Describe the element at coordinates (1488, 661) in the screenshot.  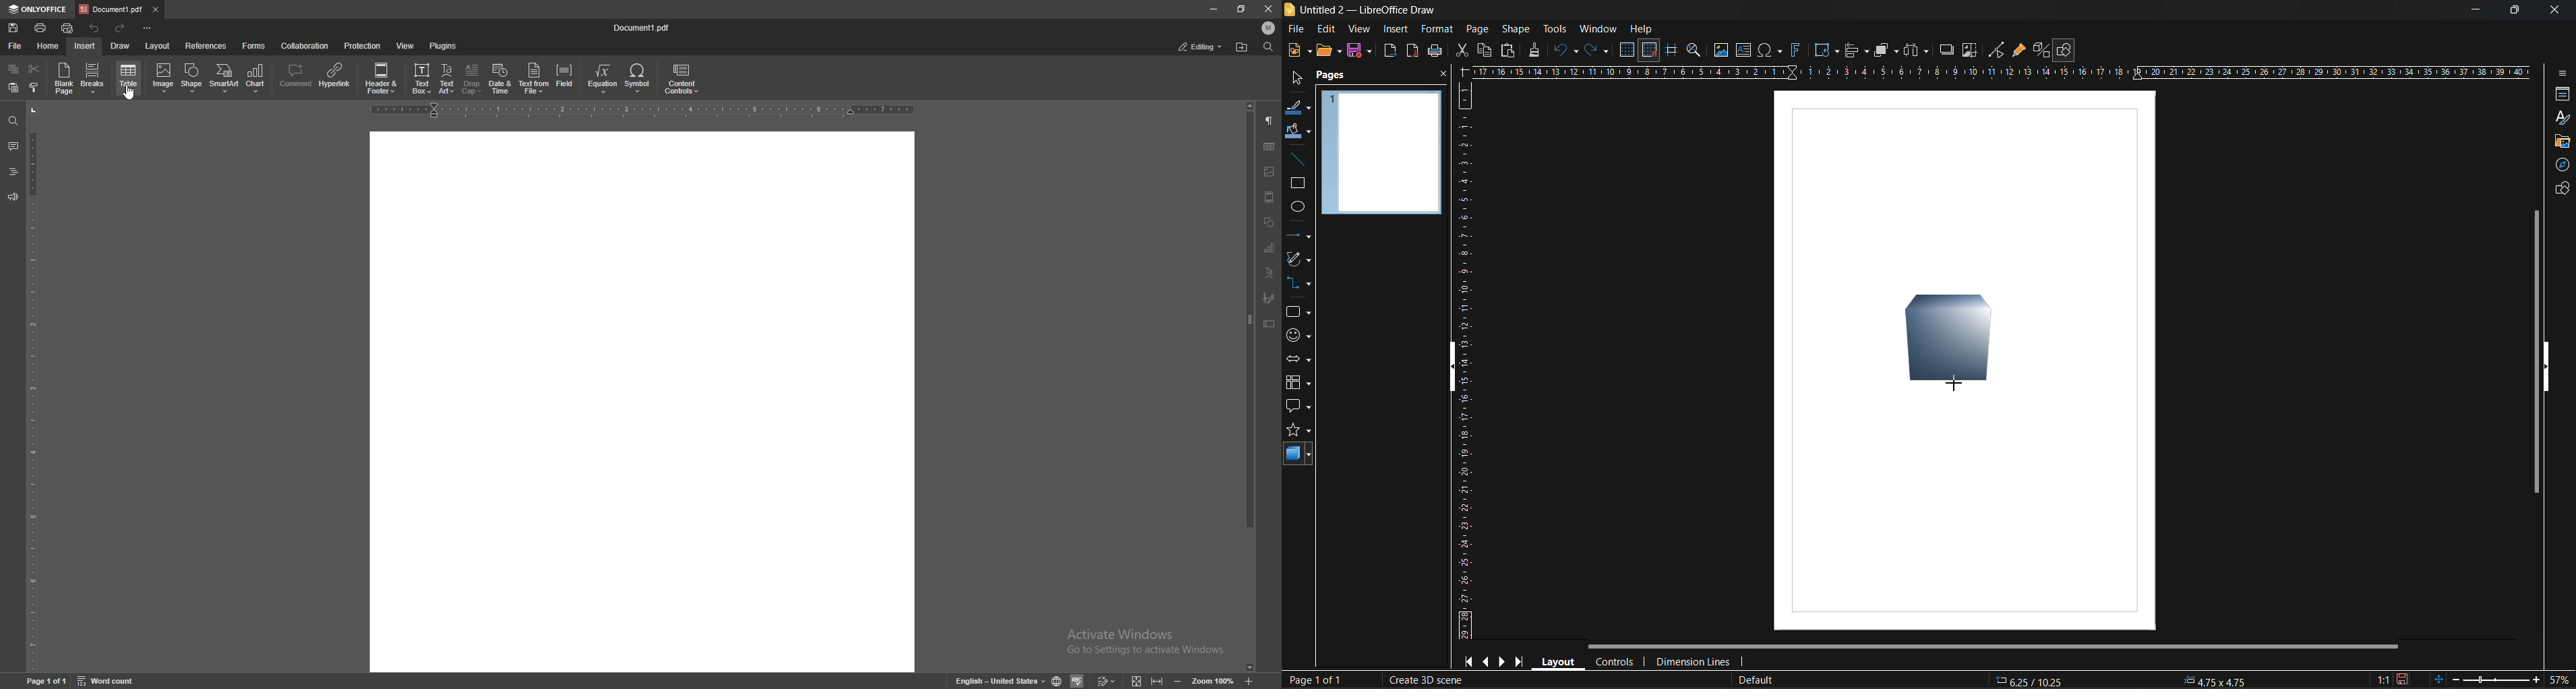
I see `previous` at that location.